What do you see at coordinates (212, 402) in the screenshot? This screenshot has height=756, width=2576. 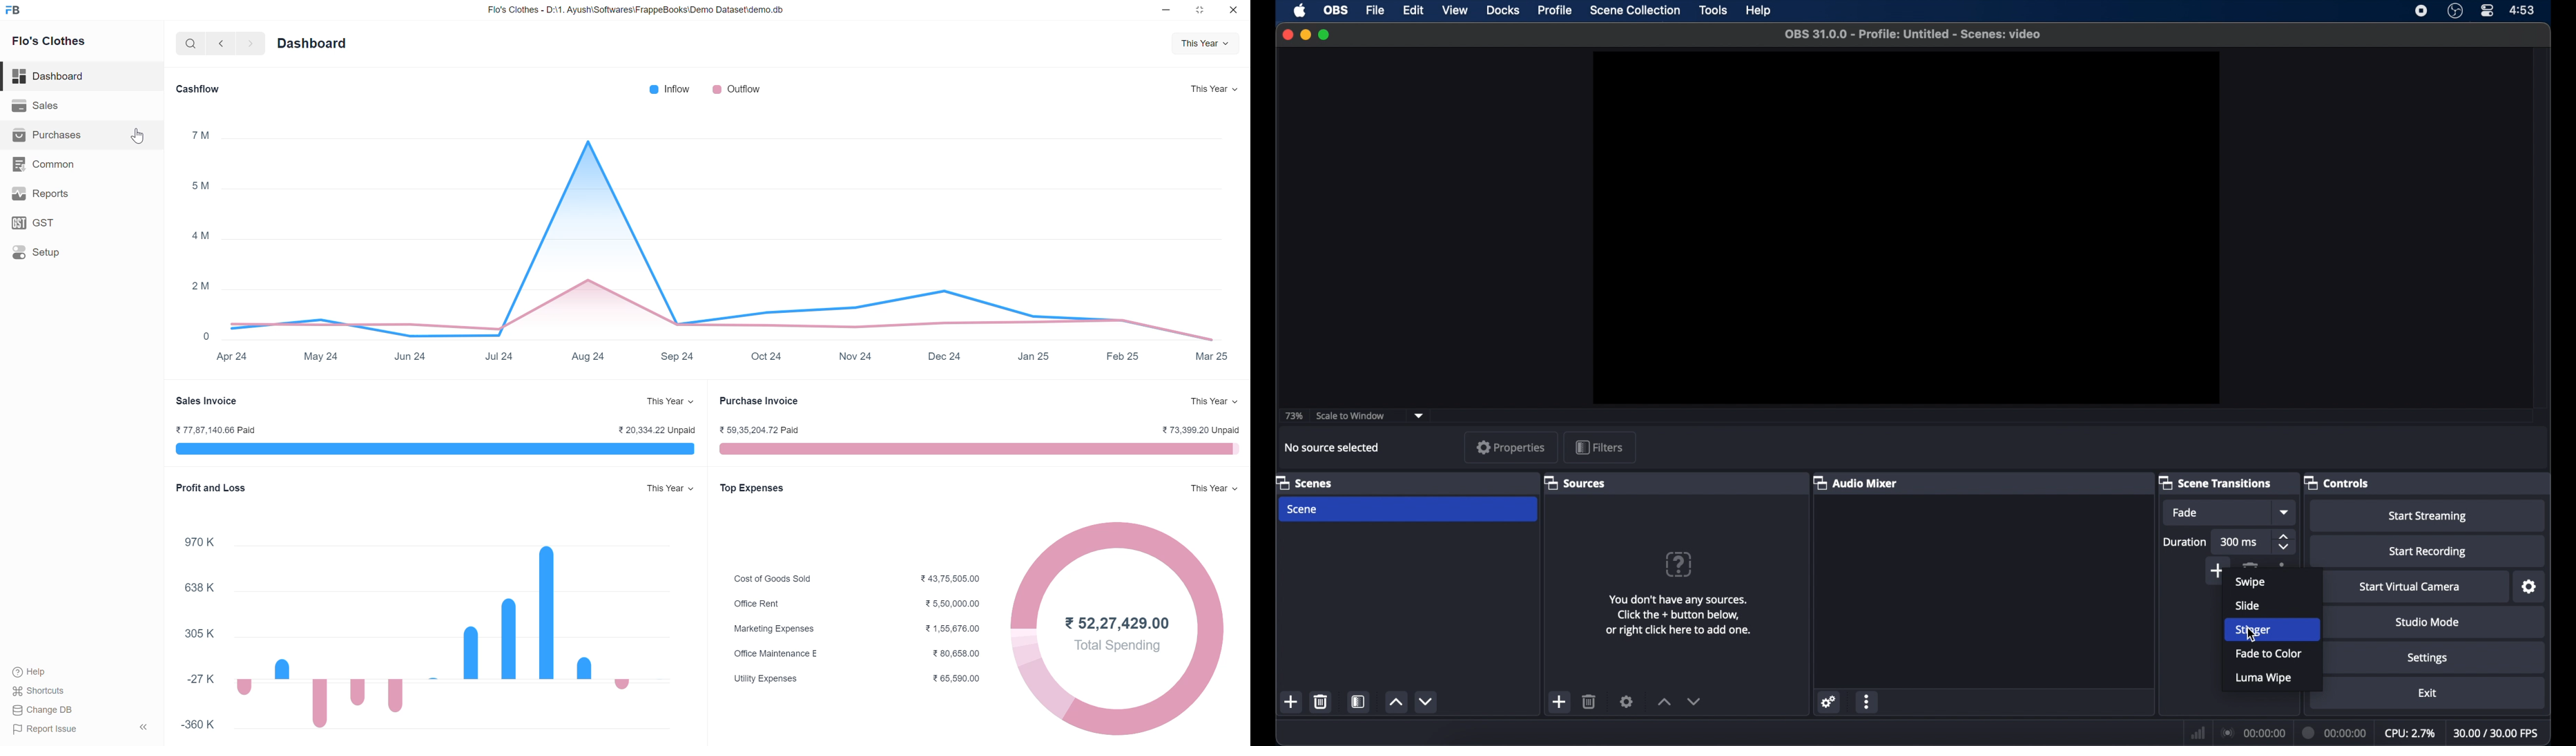 I see `Sales Invoice` at bounding box center [212, 402].